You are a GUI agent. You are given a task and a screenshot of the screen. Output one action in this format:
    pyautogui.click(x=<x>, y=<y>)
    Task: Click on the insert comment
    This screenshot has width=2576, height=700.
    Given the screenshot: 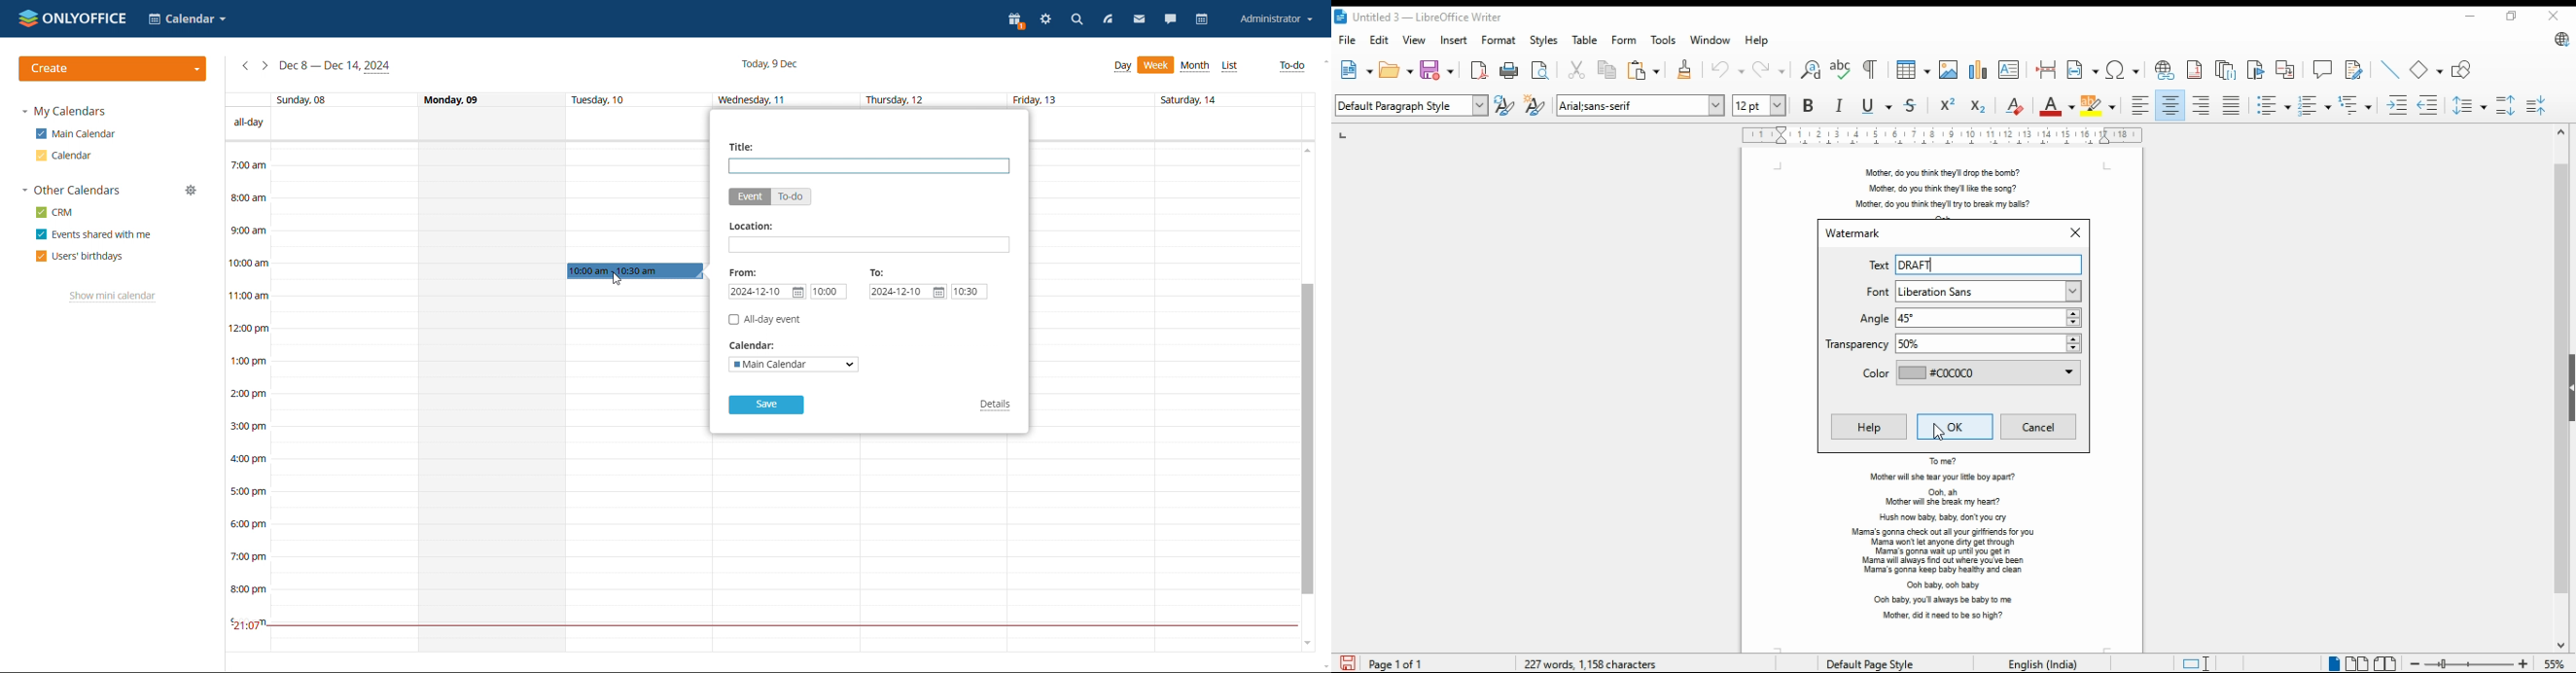 What is the action you would take?
    pyautogui.click(x=2323, y=69)
    